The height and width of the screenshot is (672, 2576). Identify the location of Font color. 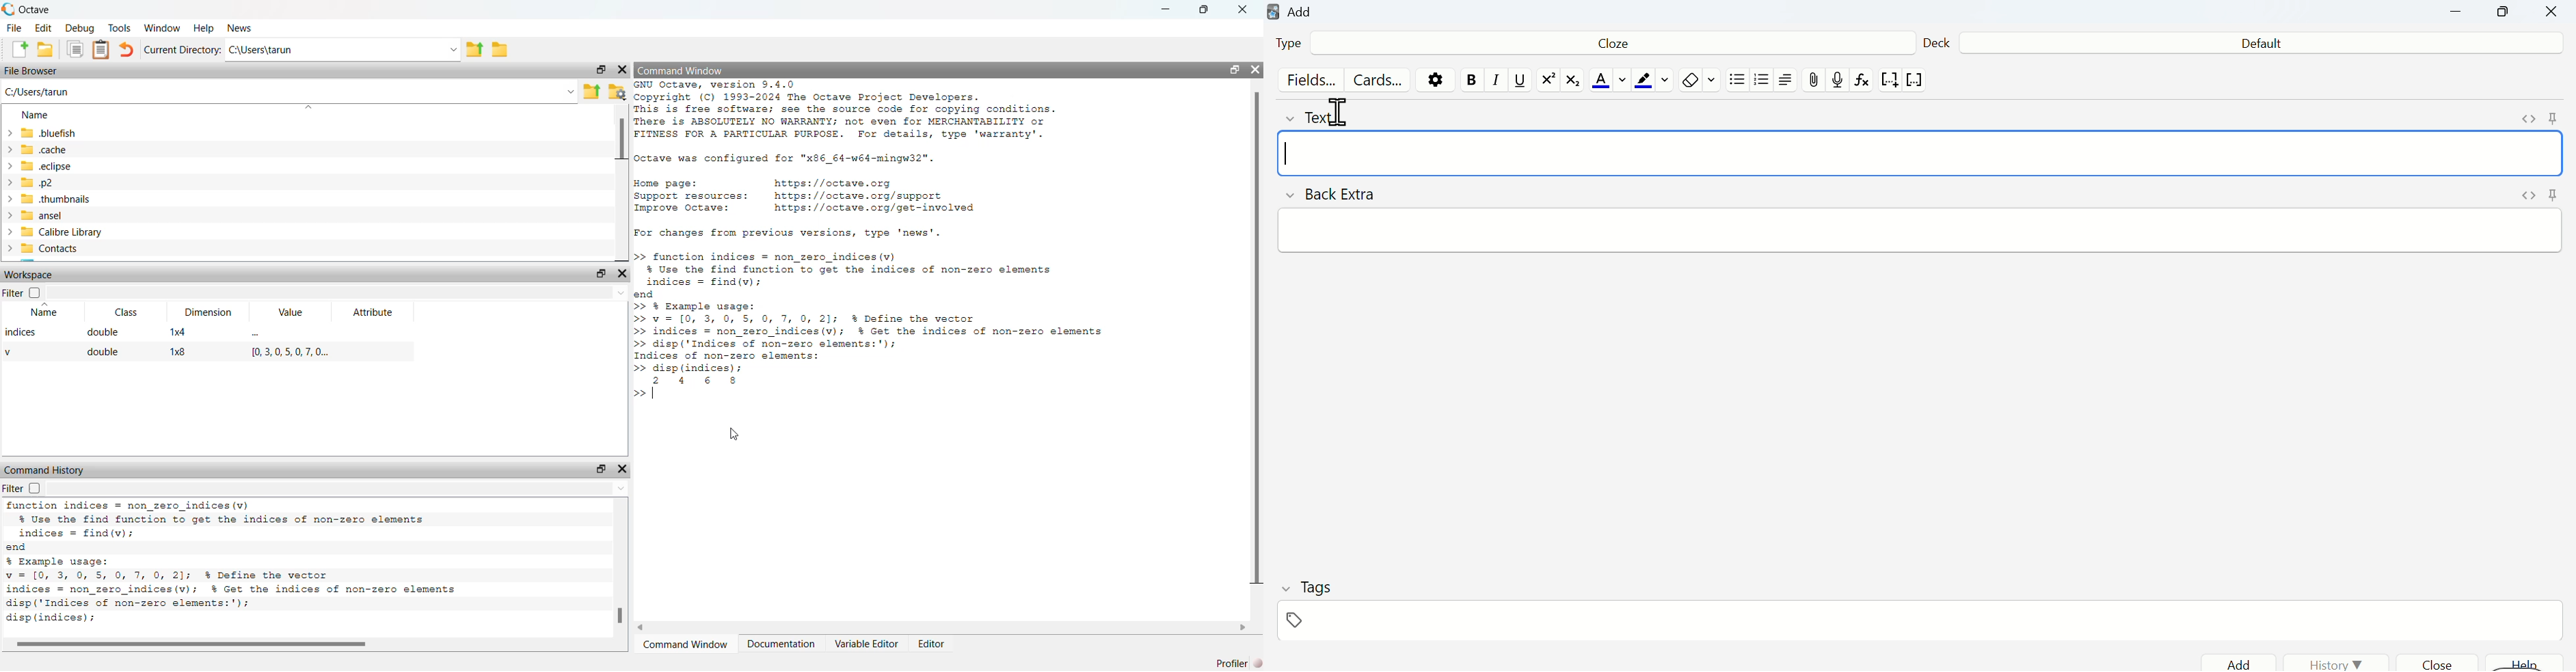
(1607, 81).